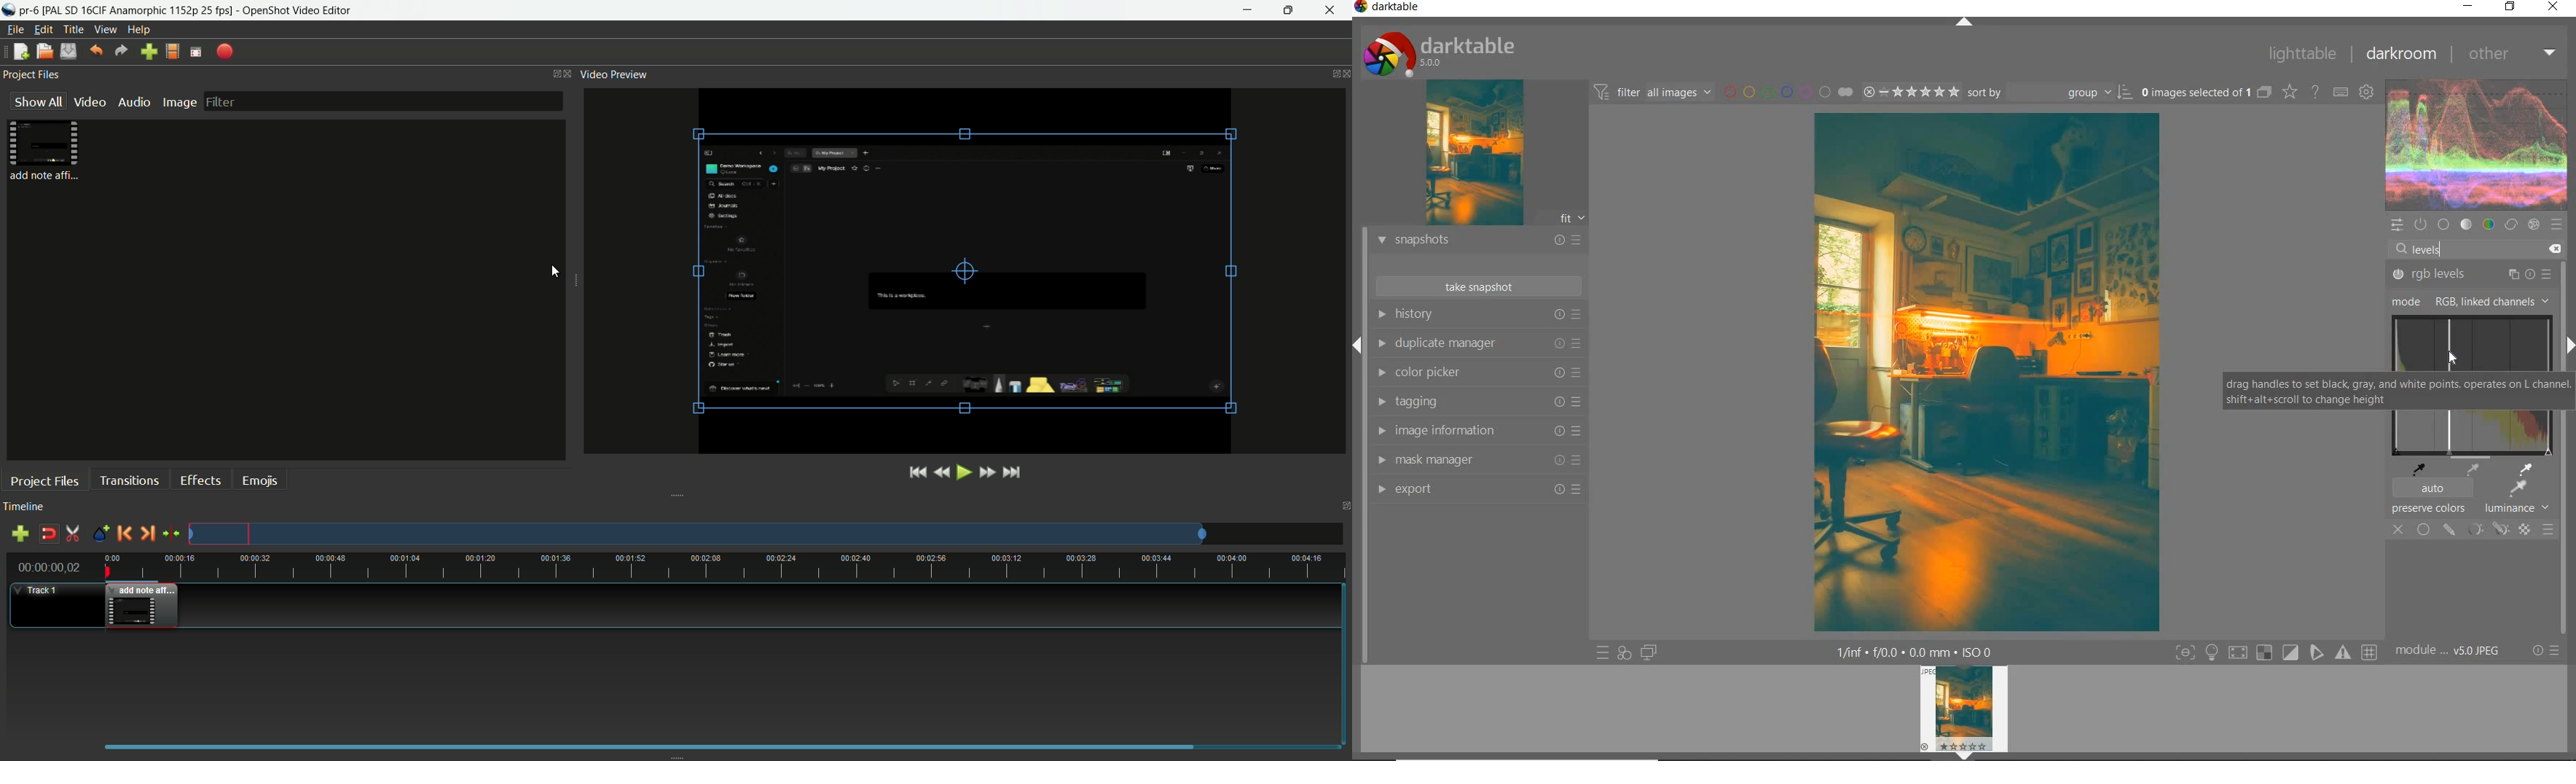  Describe the element at coordinates (2290, 93) in the screenshot. I see `change overlays shown on thumbnails` at that location.